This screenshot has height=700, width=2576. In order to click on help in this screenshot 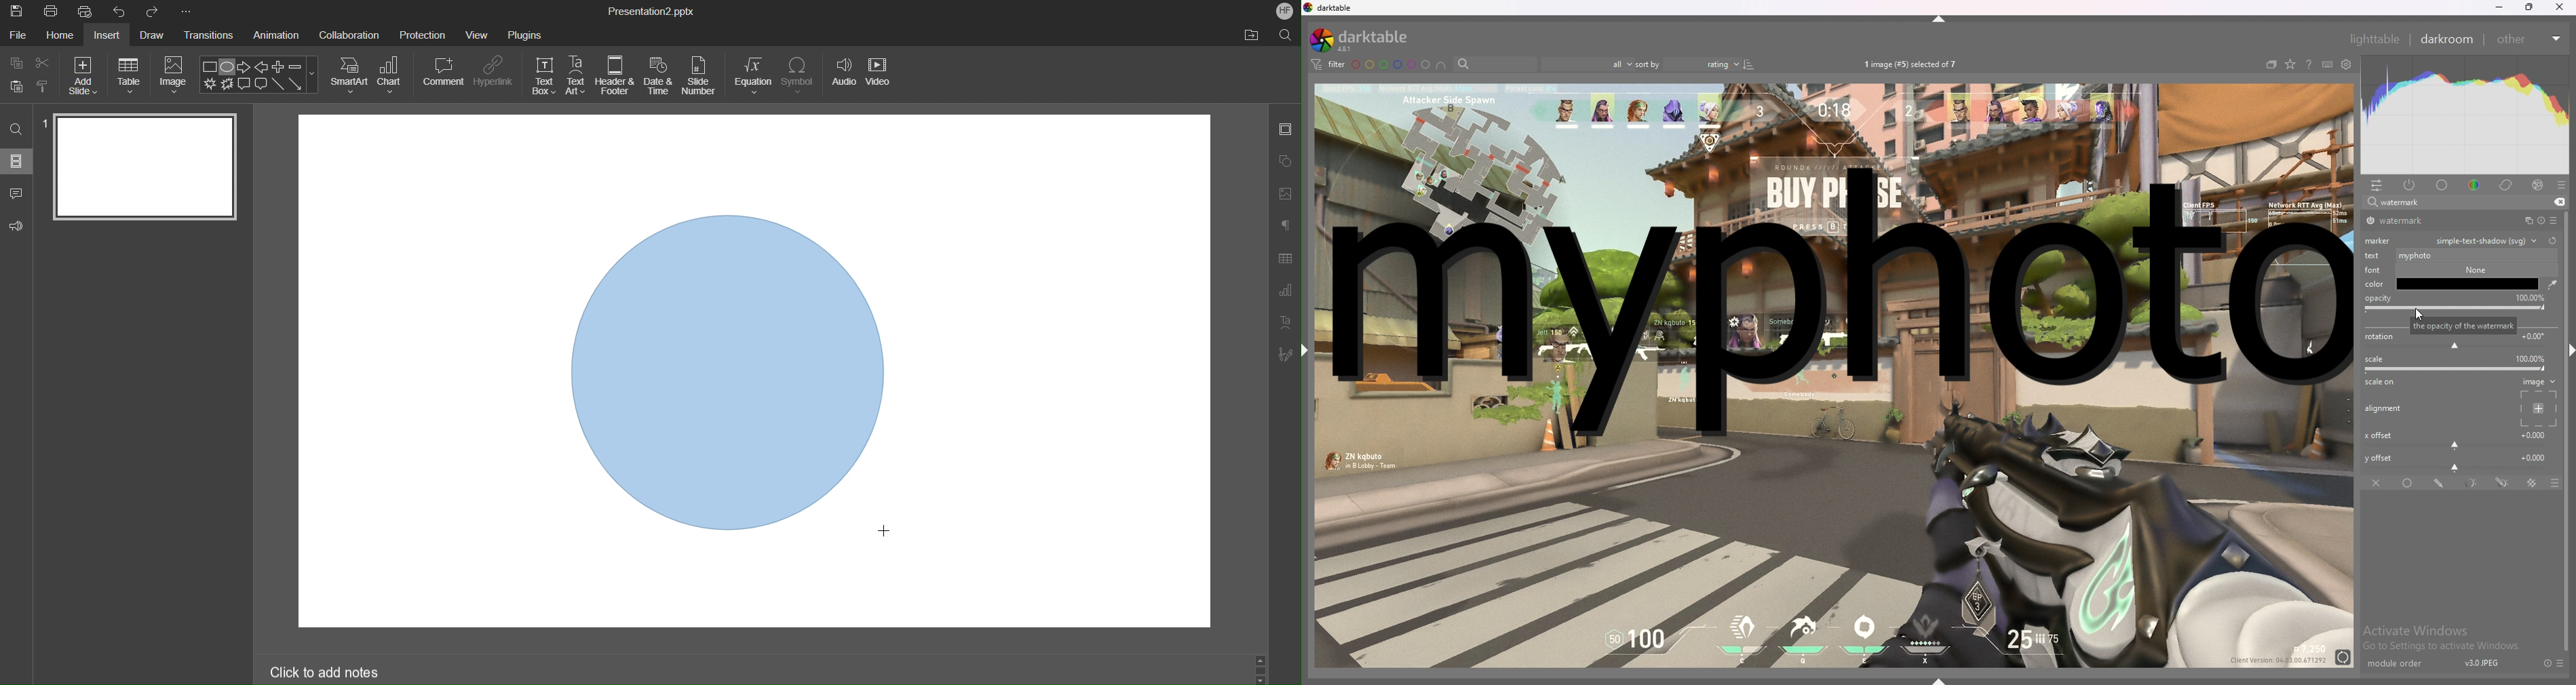, I will do `click(2308, 66)`.